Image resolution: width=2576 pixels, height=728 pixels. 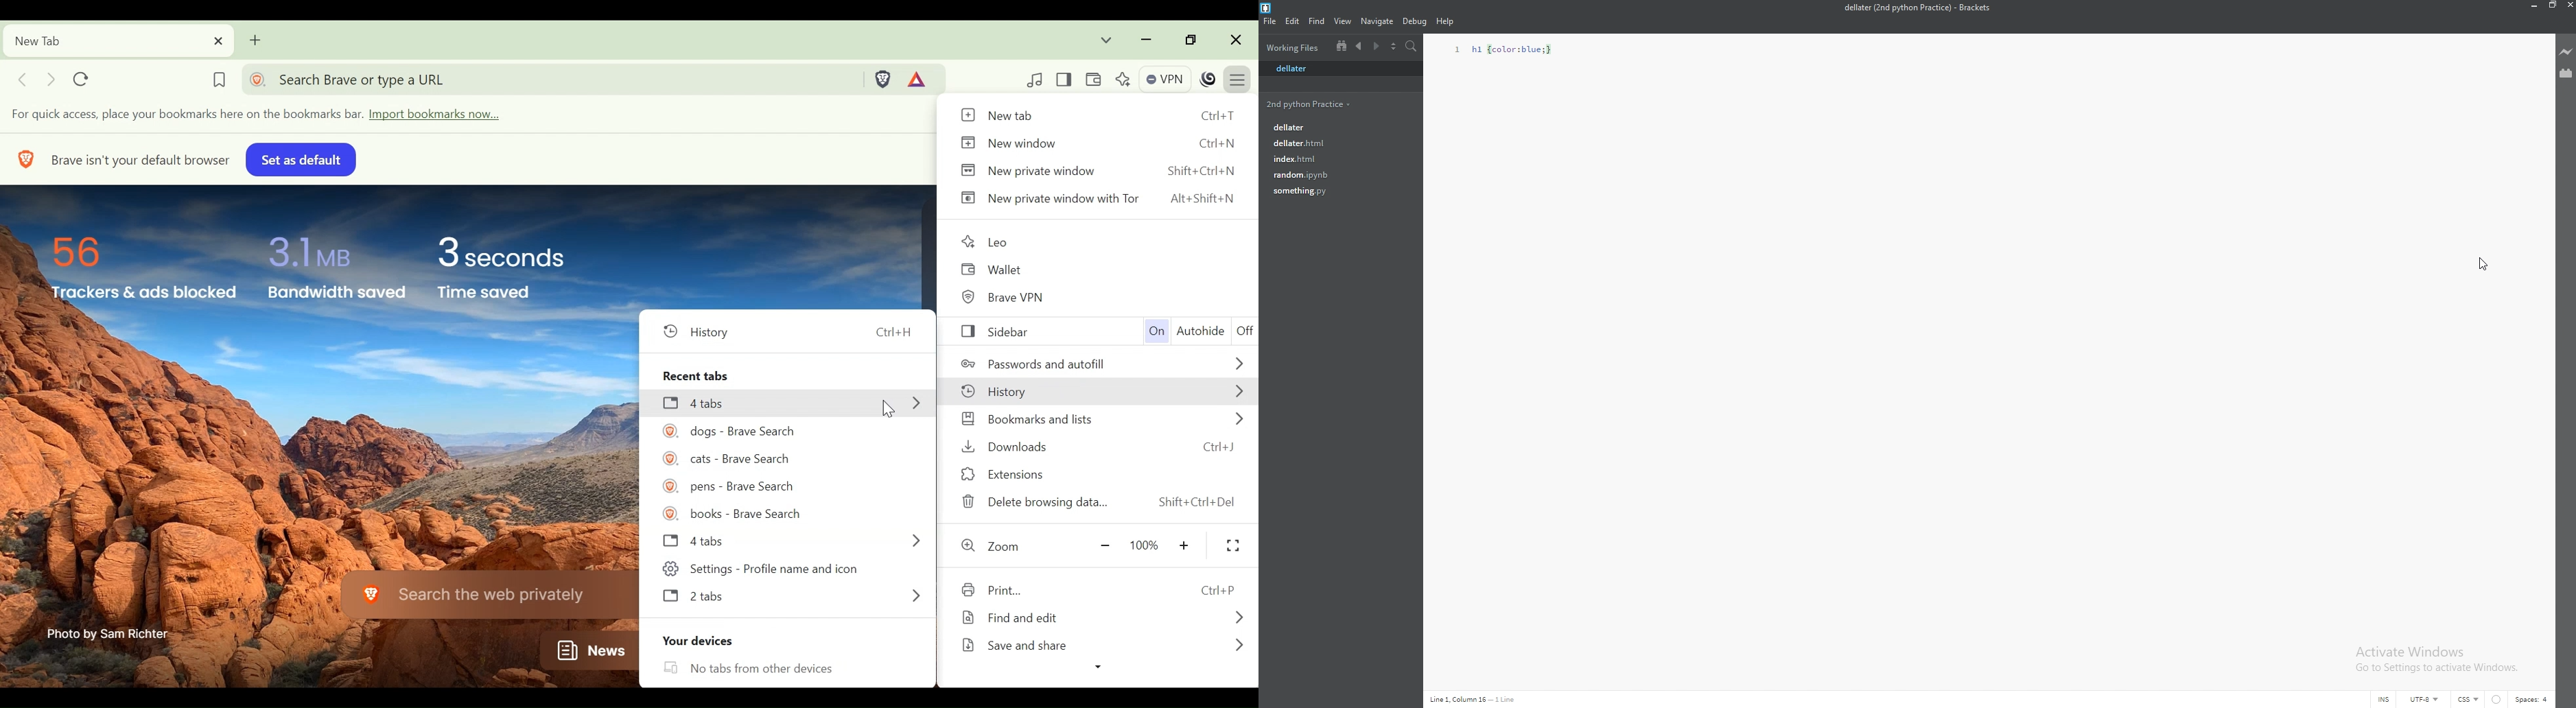 What do you see at coordinates (2372, 700) in the screenshot?
I see `cursor mode` at bounding box center [2372, 700].